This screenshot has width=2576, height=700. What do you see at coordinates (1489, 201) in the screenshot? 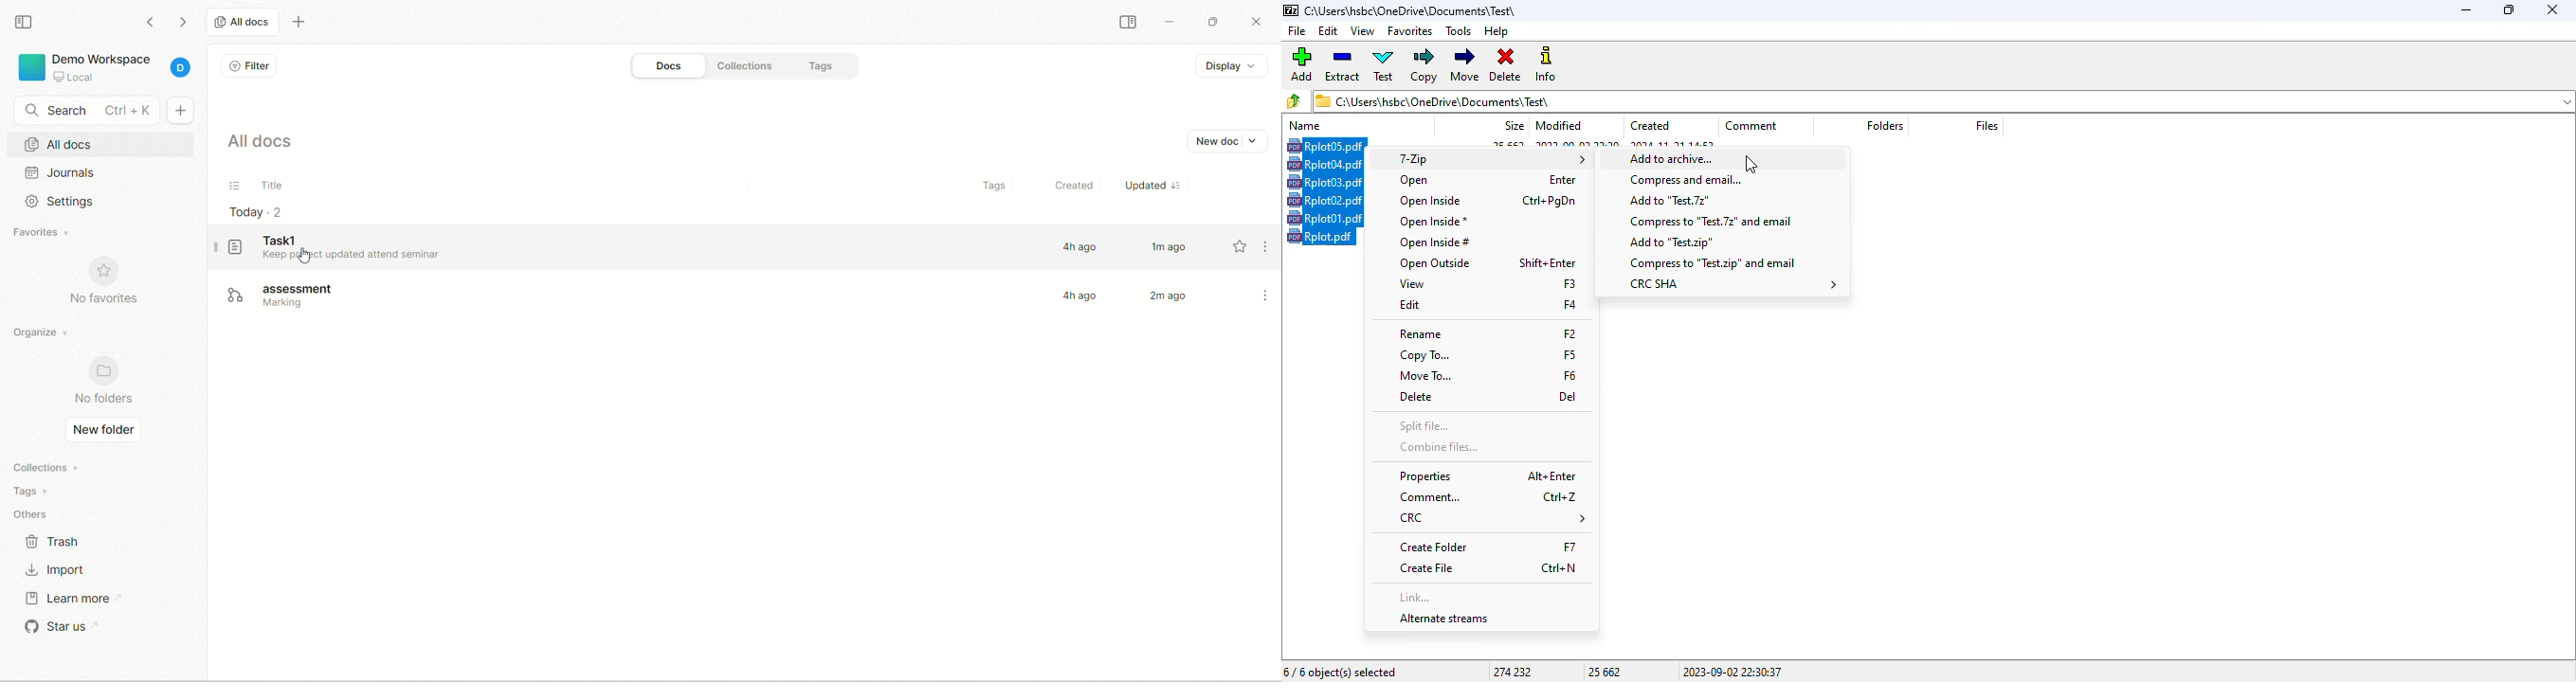
I see `open inside` at bounding box center [1489, 201].